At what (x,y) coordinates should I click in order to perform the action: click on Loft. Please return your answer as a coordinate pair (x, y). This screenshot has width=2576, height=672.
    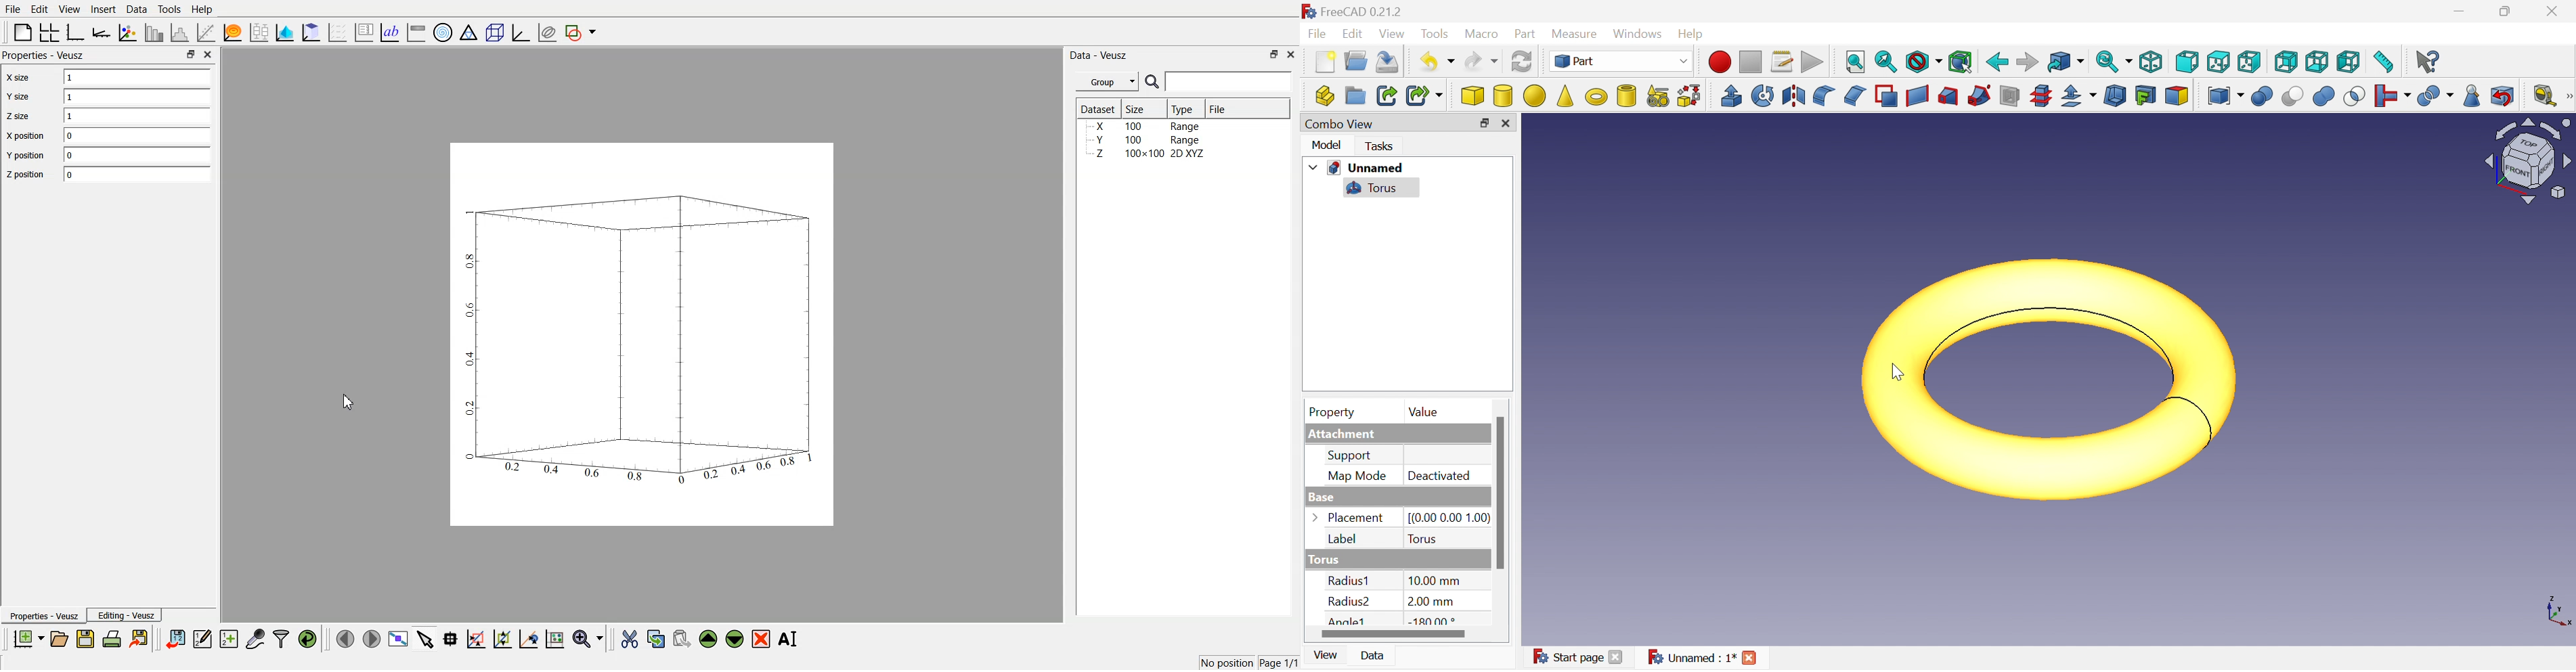
    Looking at the image, I should click on (1948, 96).